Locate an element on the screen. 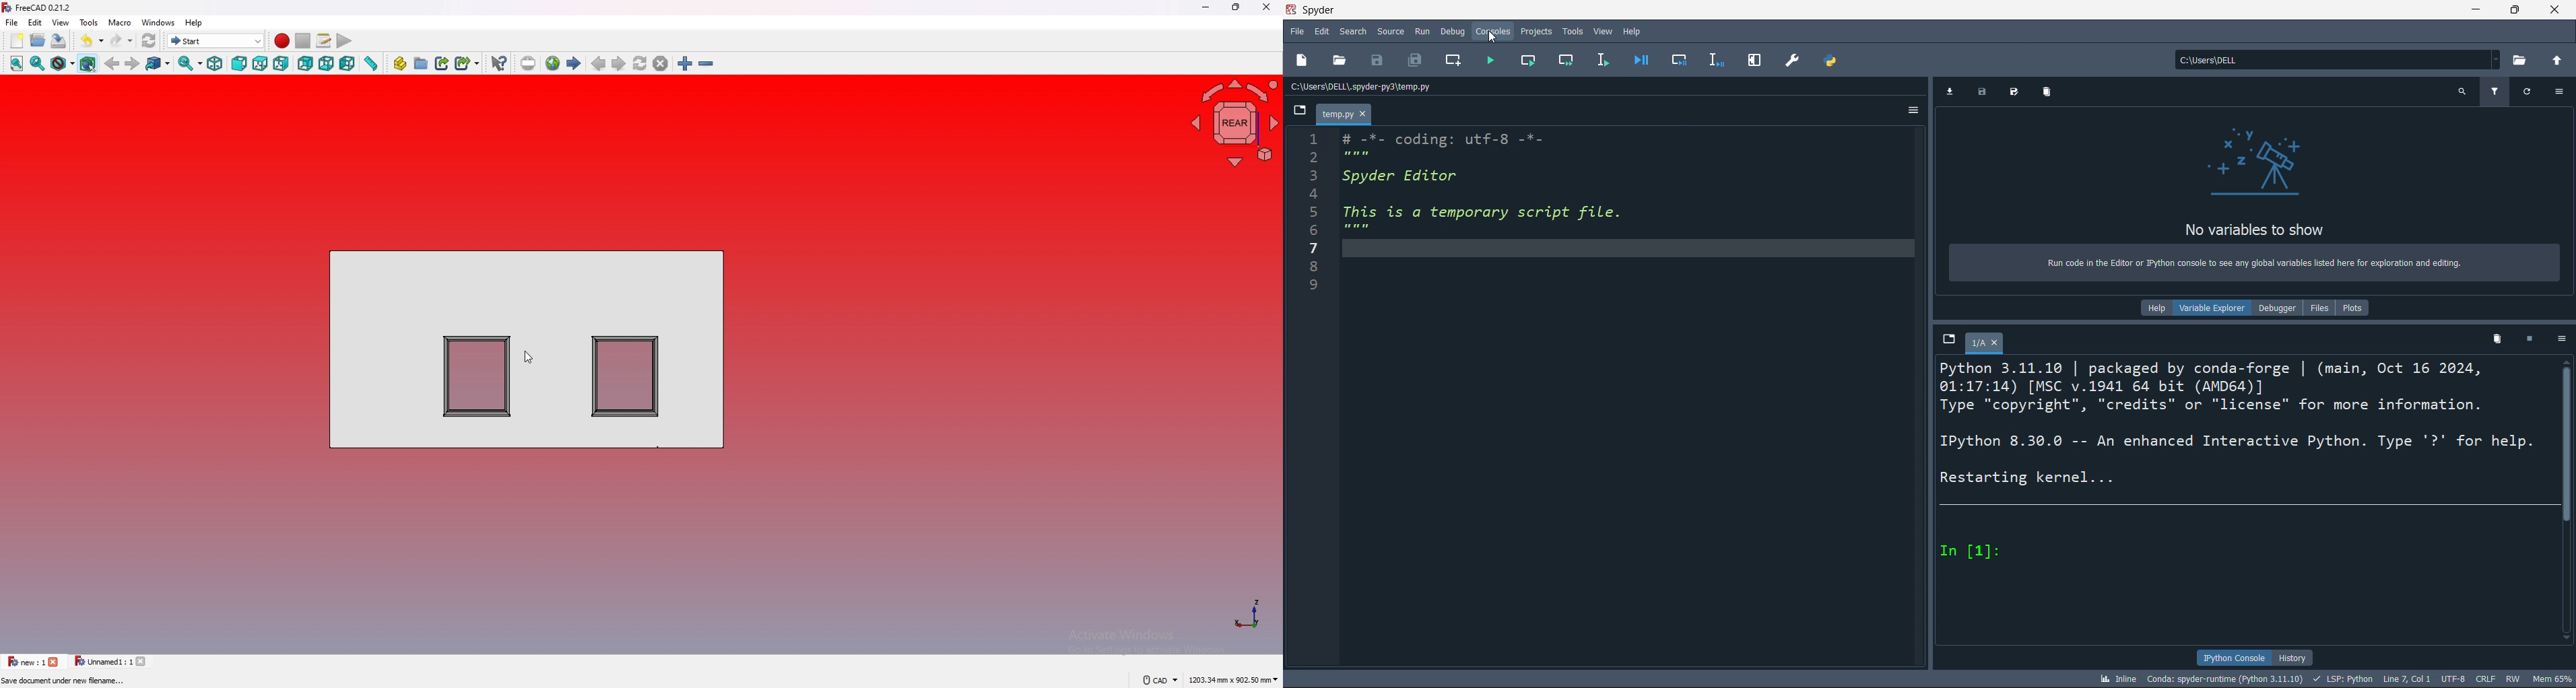 The image size is (2576, 700). i # -7- coding: utrt-o -"-

PRT

3 Spyder Editor

4

5 This is a temporary script file.
PE

7

8

9 is located at coordinates (1478, 212).